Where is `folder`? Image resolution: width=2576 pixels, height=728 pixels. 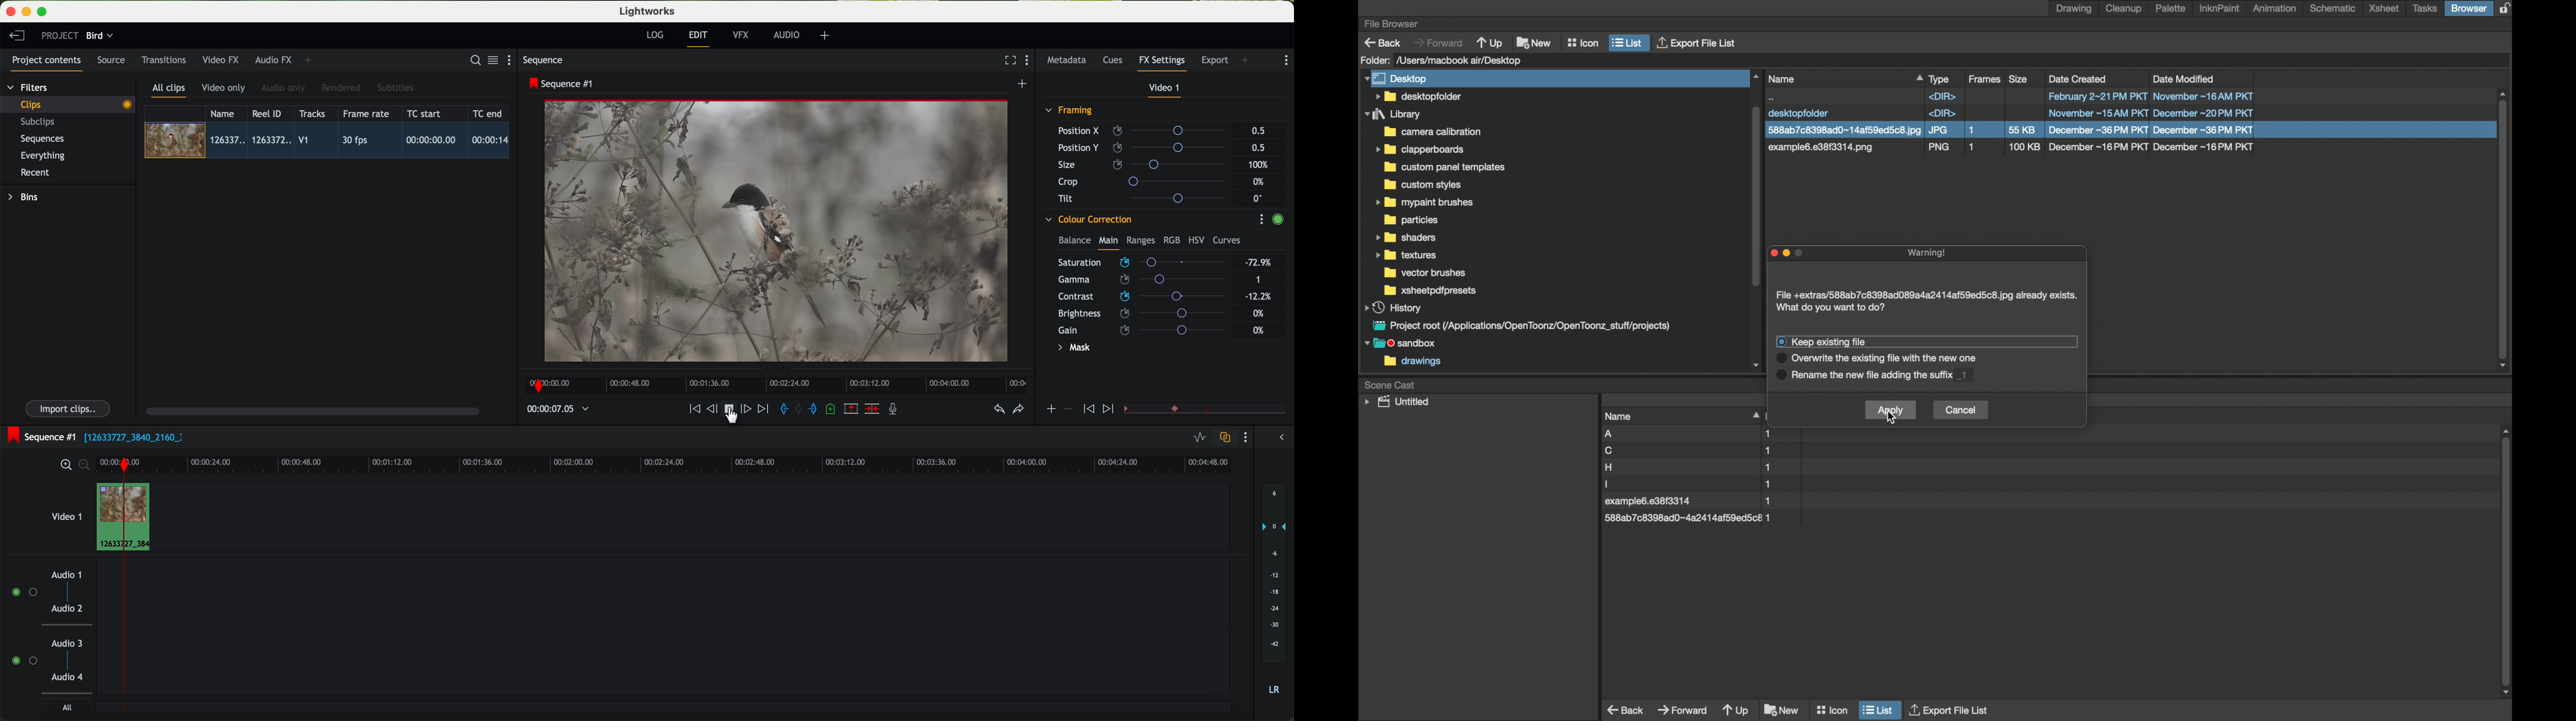
folder is located at coordinates (1418, 96).